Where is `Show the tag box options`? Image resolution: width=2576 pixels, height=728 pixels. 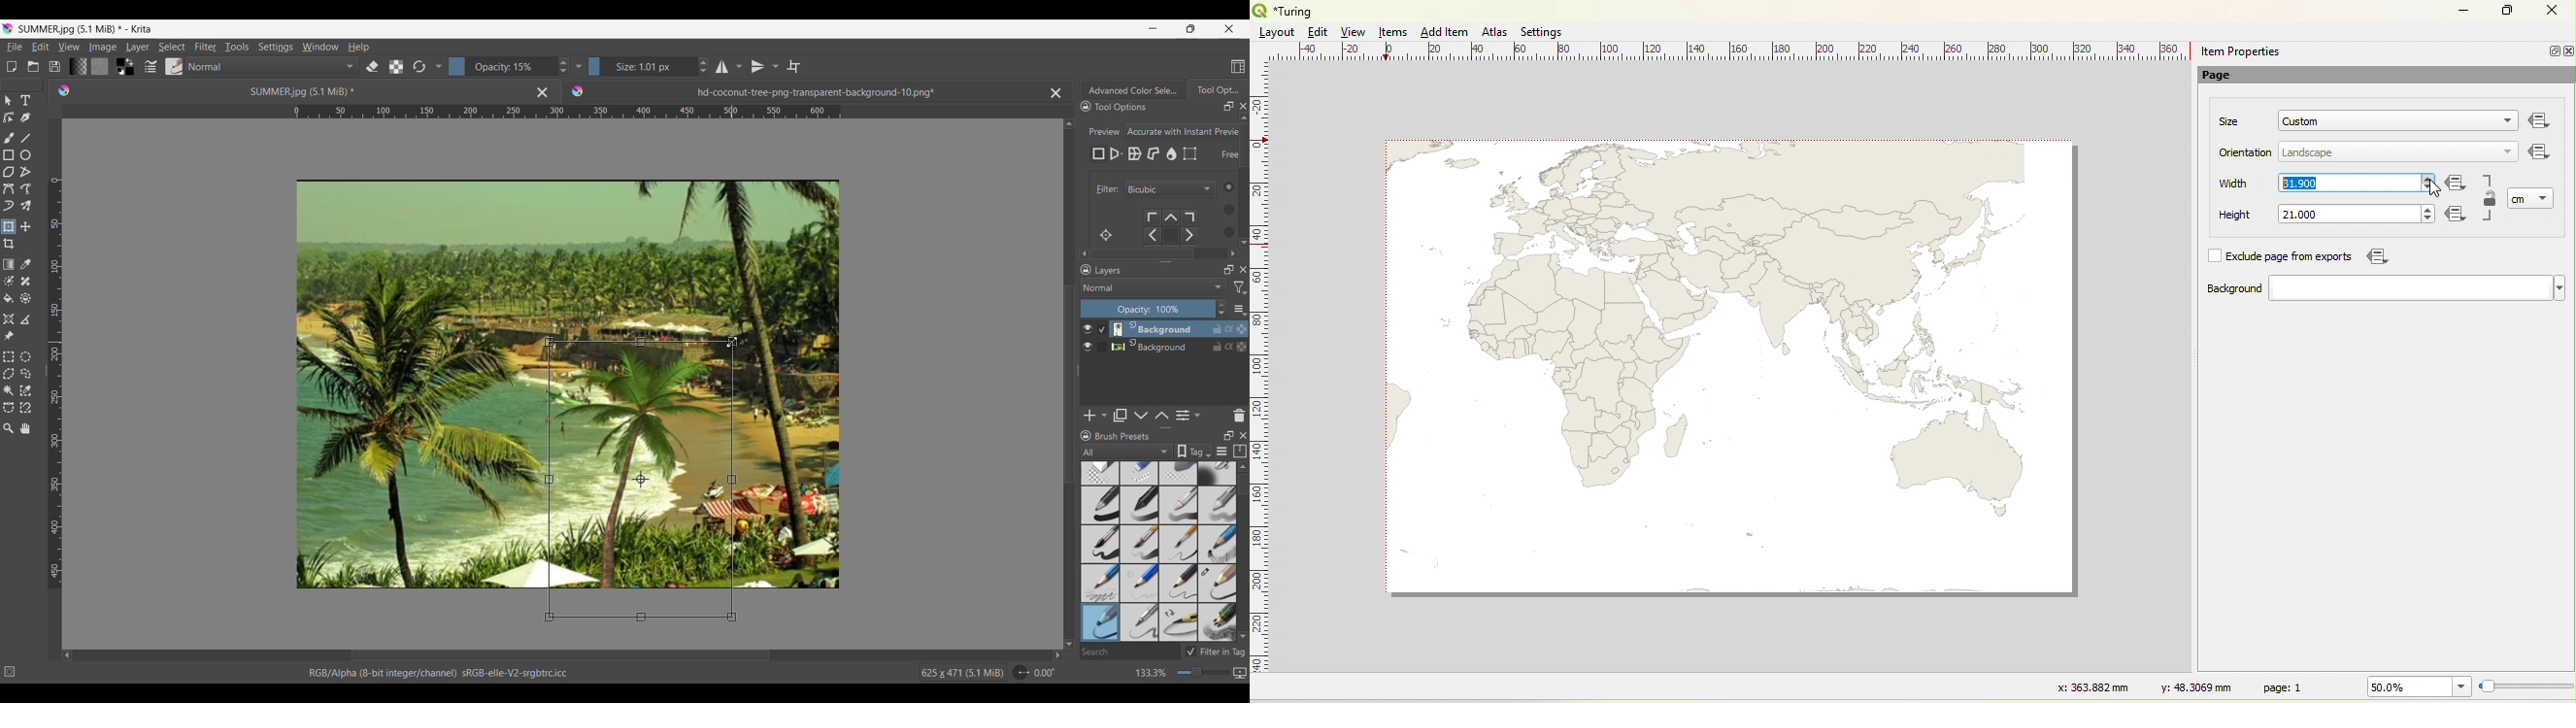 Show the tag box options is located at coordinates (1194, 451).